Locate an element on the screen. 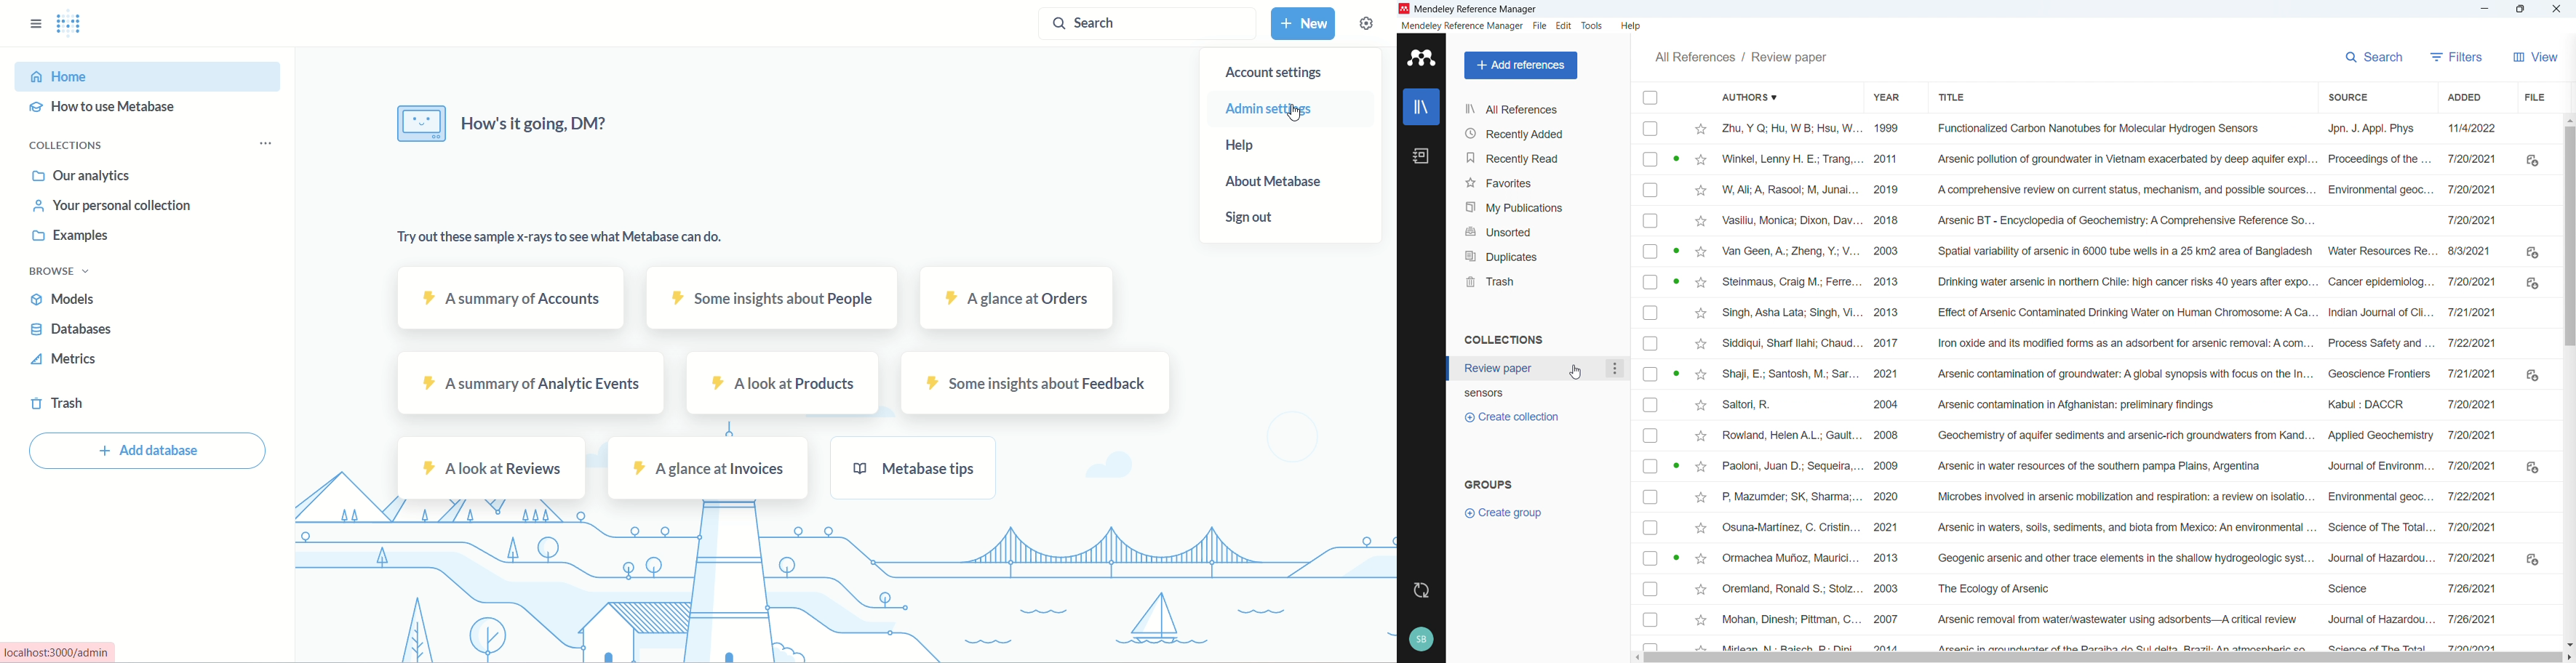 The width and height of the screenshot is (2576, 672). Mendeley reference manager  is located at coordinates (1462, 26).